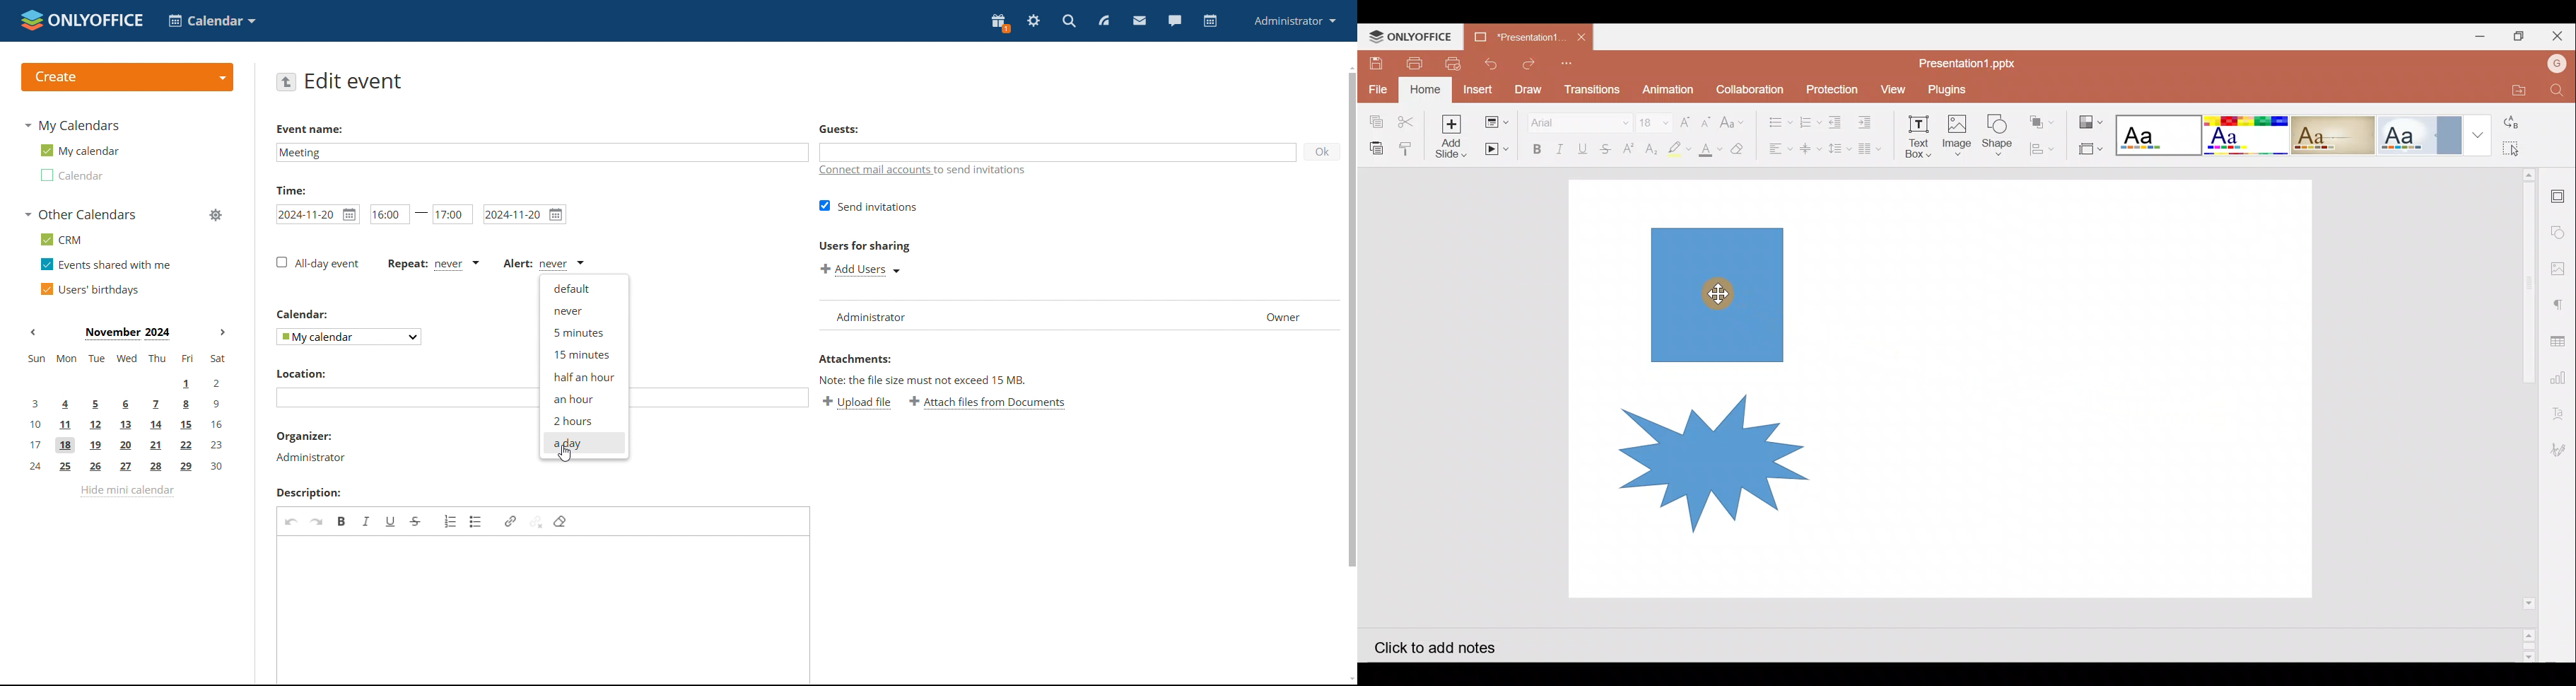 This screenshot has height=700, width=2576. What do you see at coordinates (308, 492) in the screenshot?
I see `Description` at bounding box center [308, 492].